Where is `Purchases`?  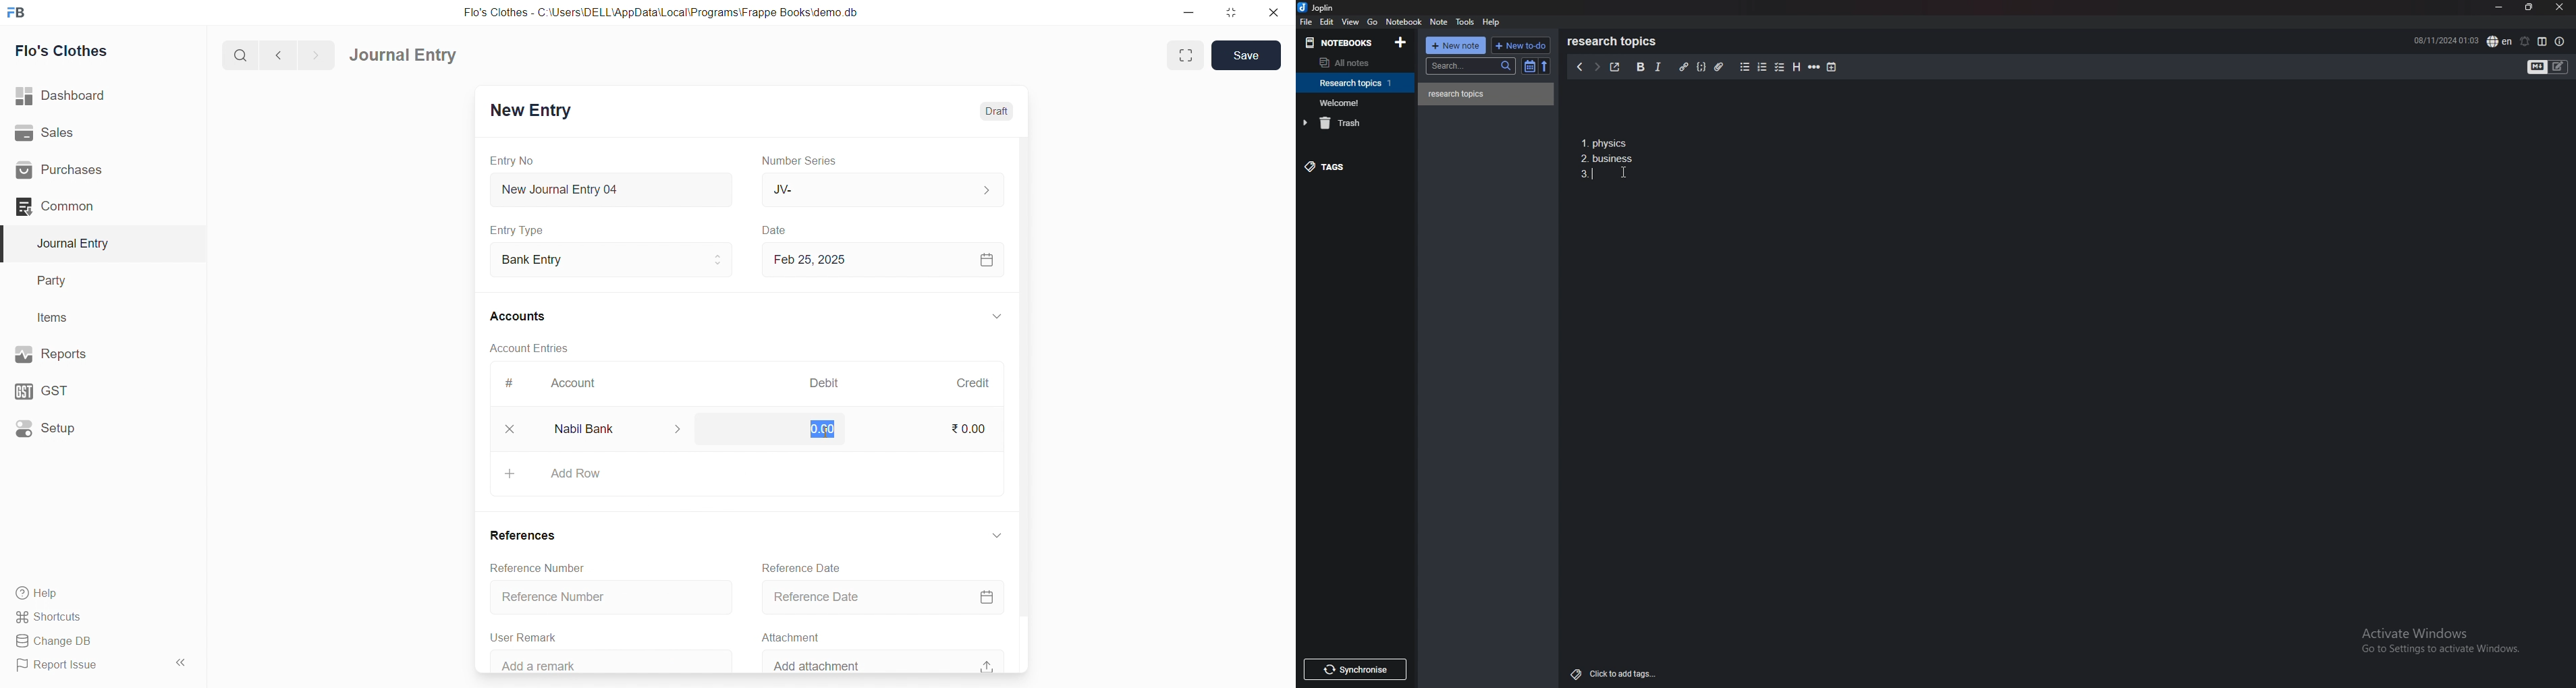 Purchases is located at coordinates (97, 171).